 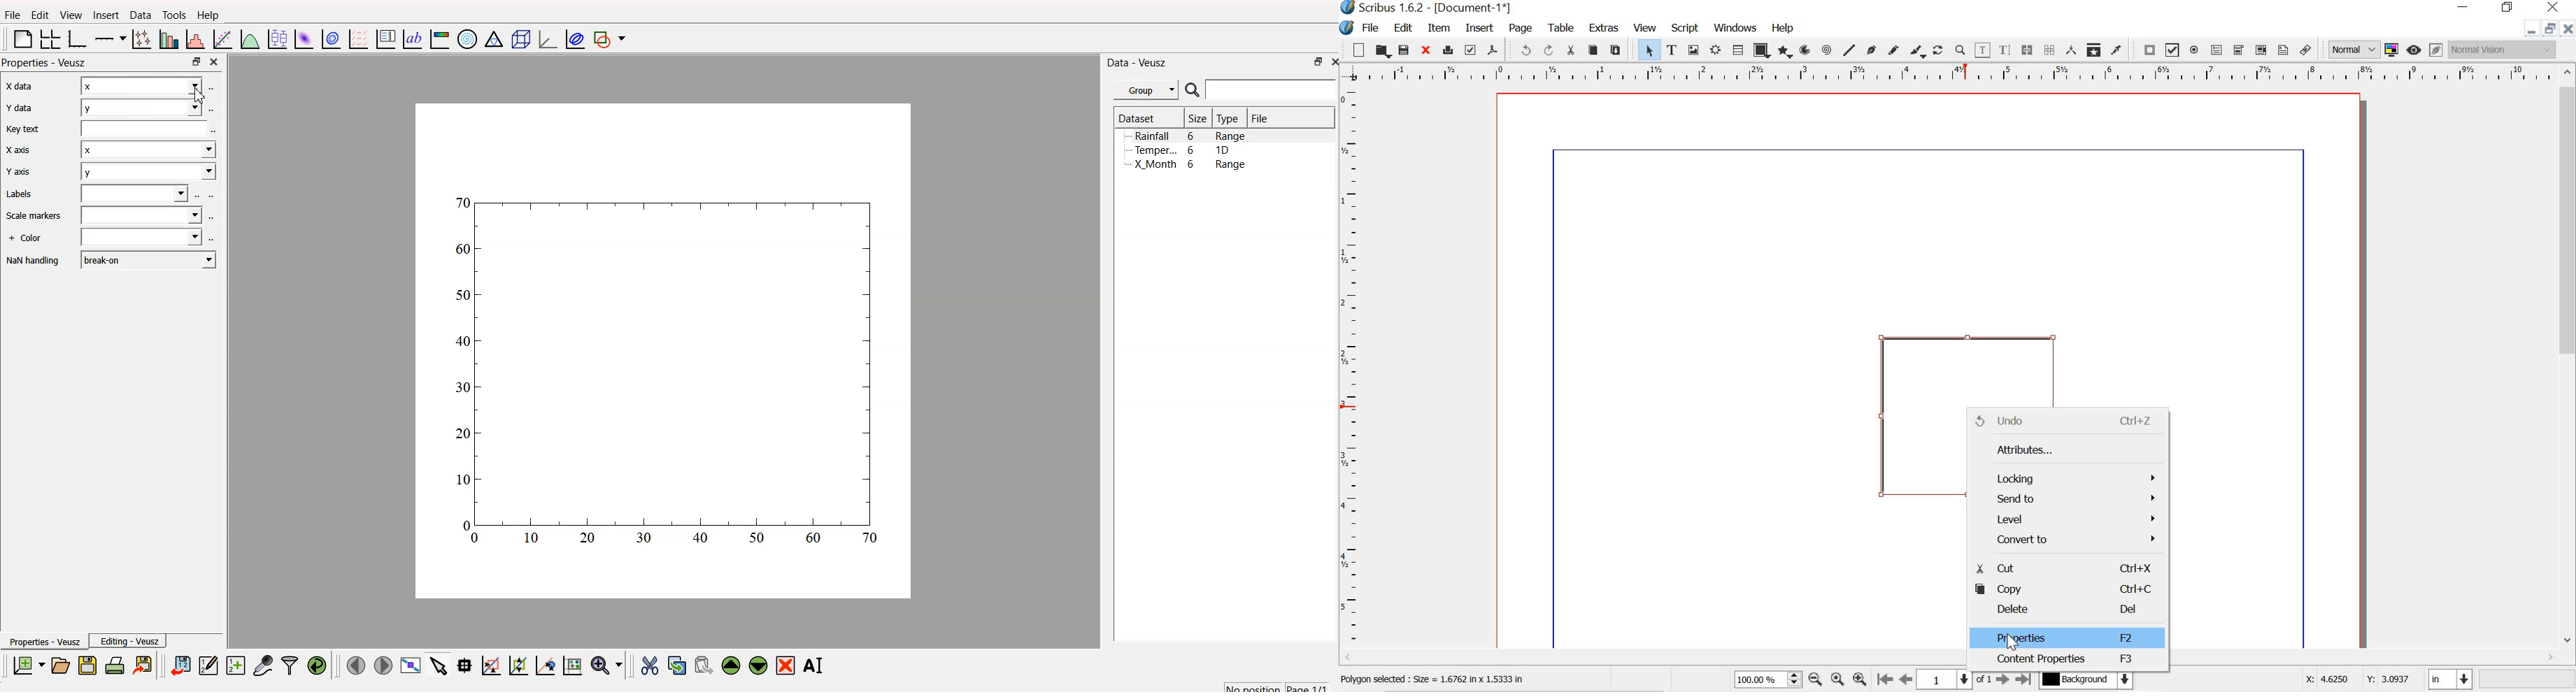 What do you see at coordinates (2116, 50) in the screenshot?
I see `eye dropper` at bounding box center [2116, 50].